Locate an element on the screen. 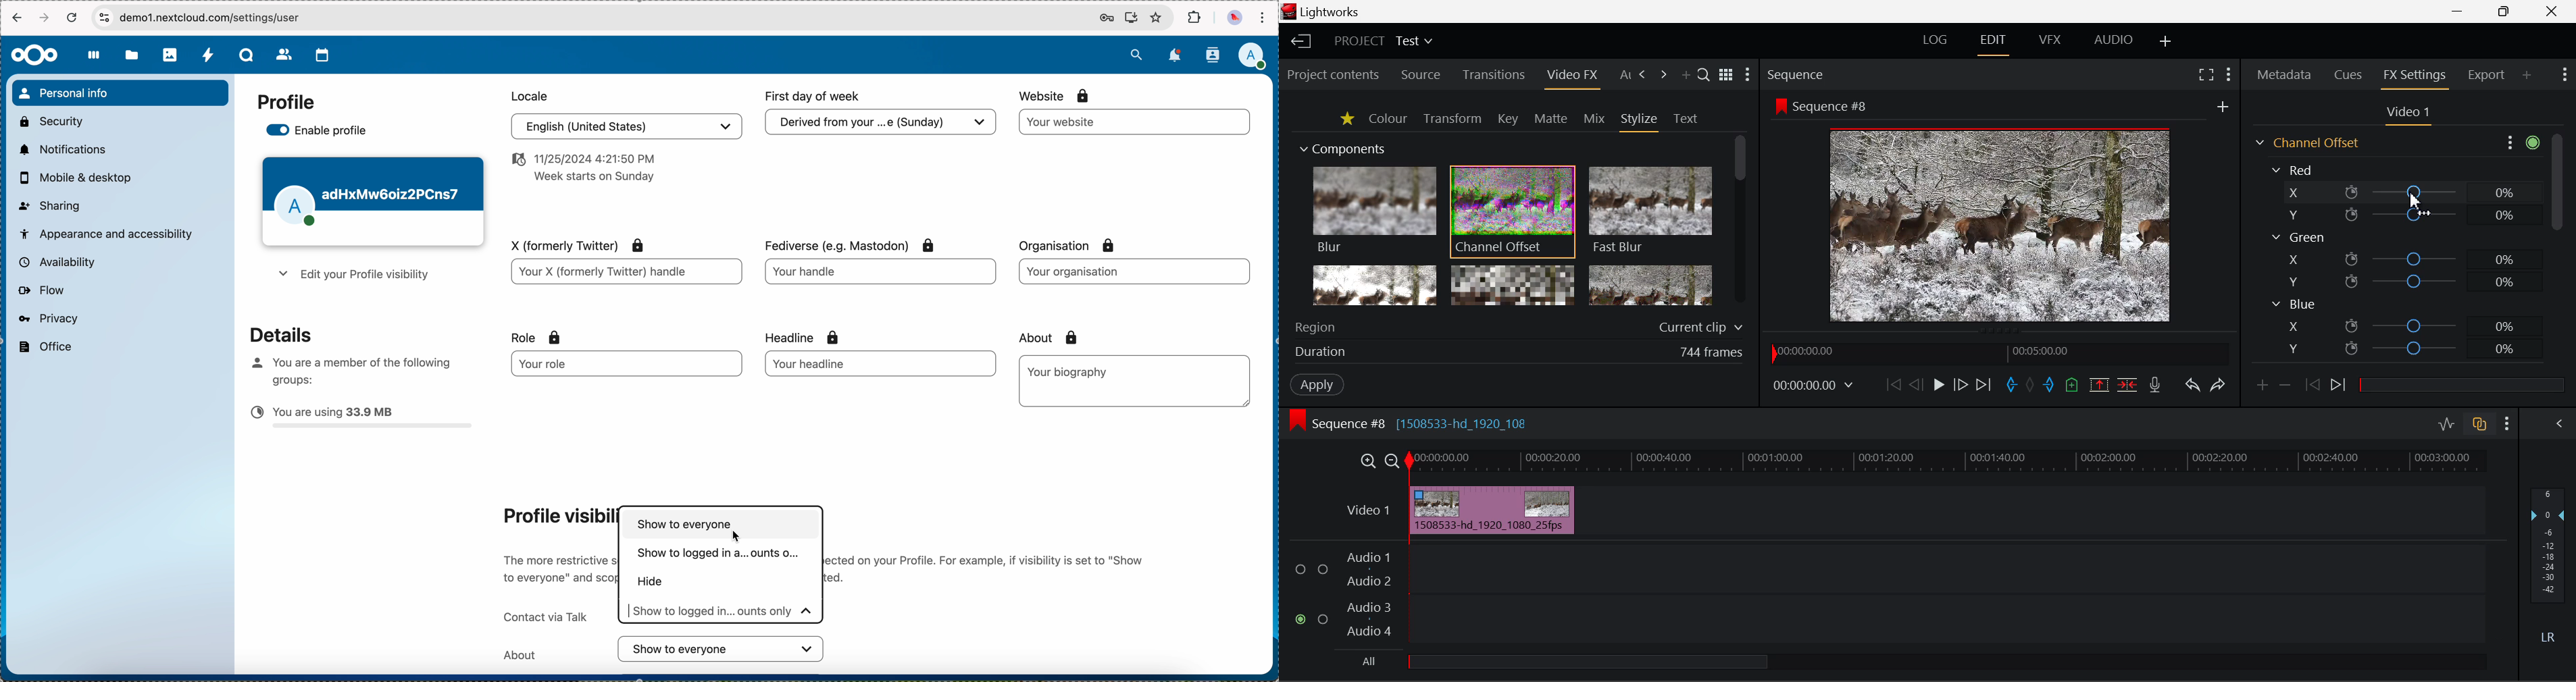 The height and width of the screenshot is (700, 2576). privacy is located at coordinates (47, 318).